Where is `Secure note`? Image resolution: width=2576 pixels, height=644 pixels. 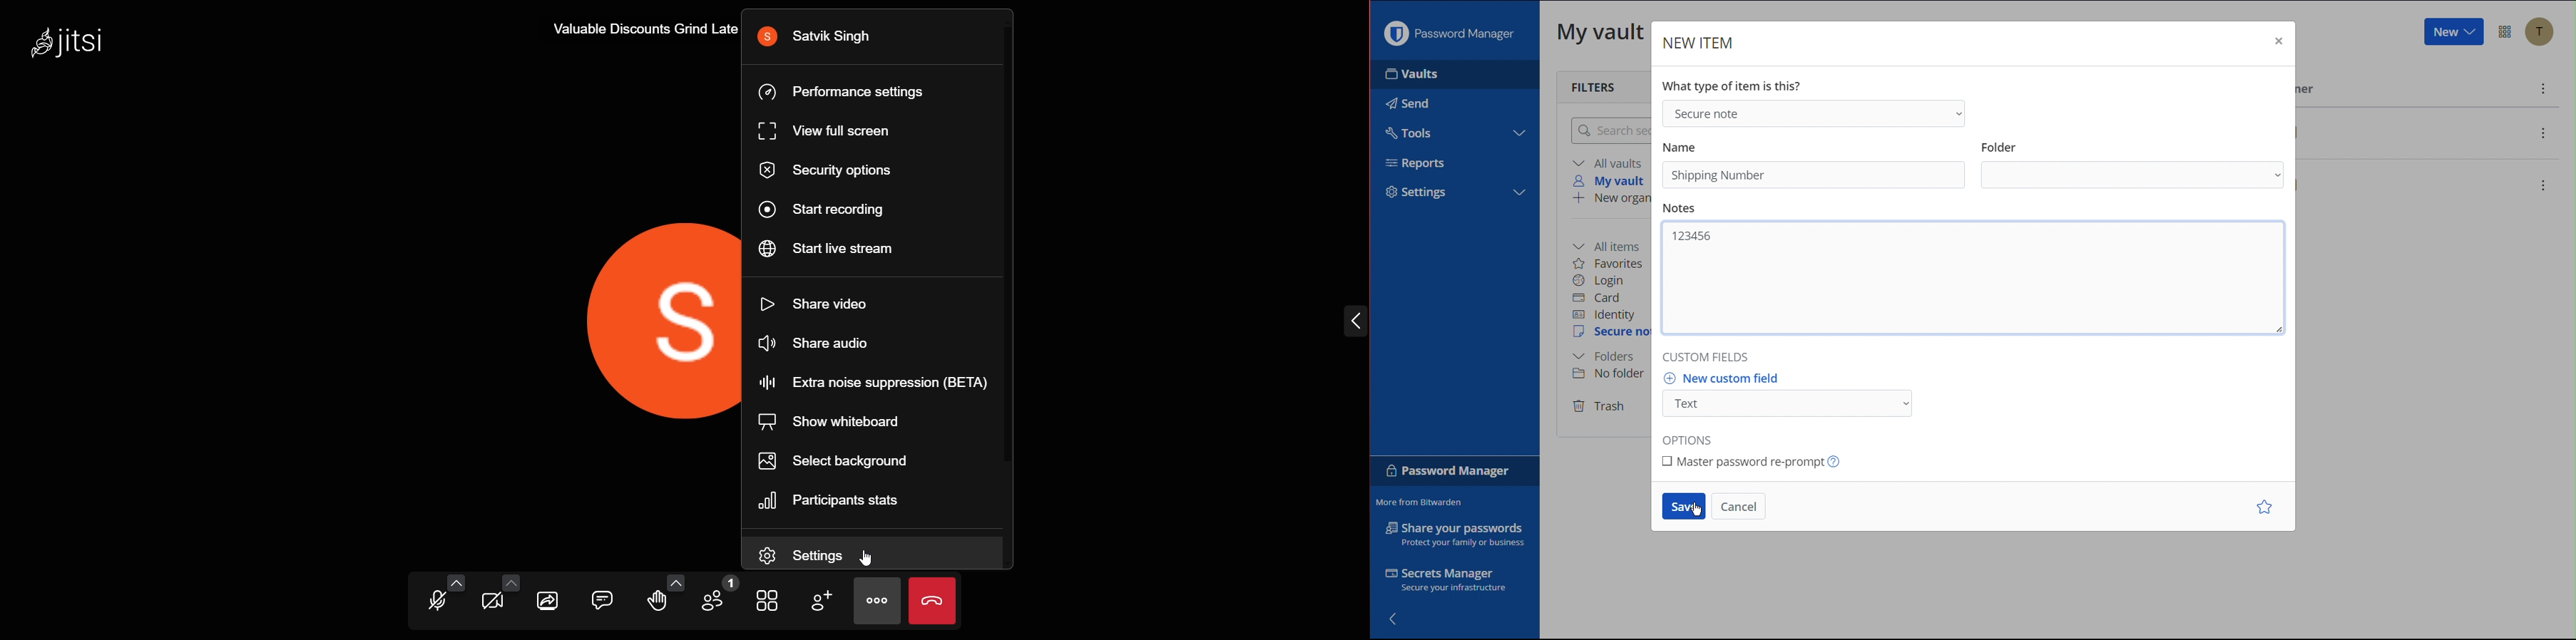
Secure note is located at coordinates (1819, 114).